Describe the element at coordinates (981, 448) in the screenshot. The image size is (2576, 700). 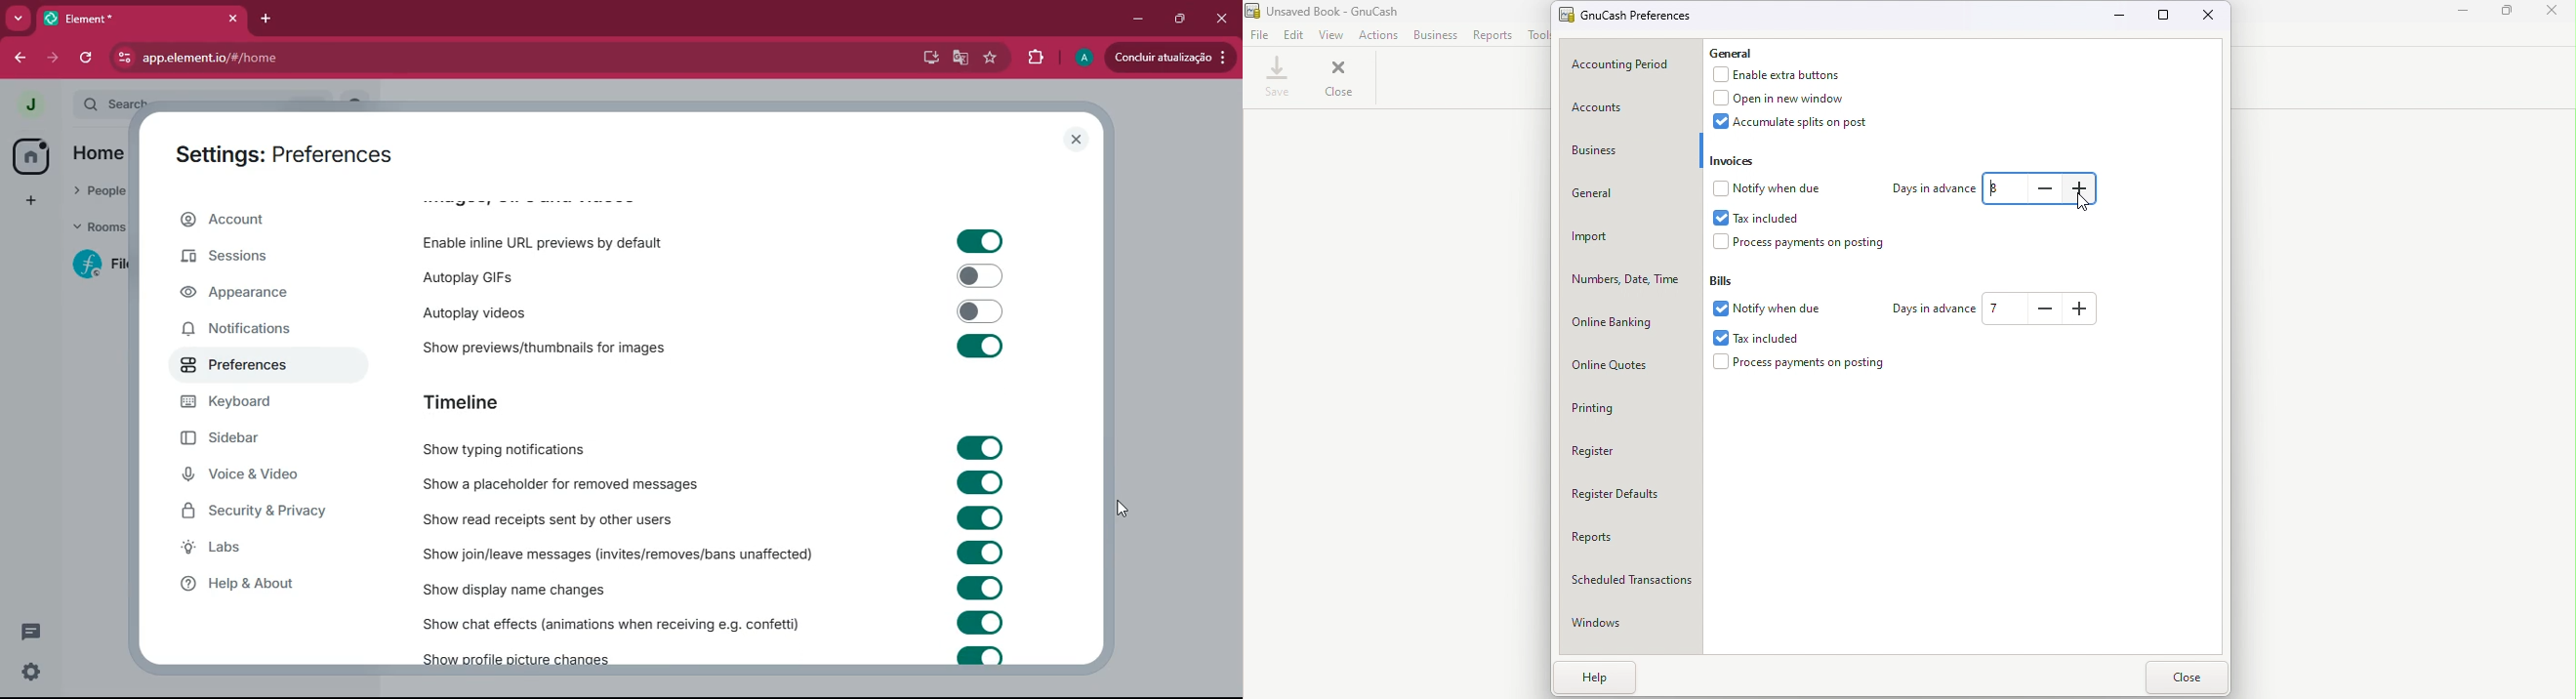
I see `toggle on/off` at that location.